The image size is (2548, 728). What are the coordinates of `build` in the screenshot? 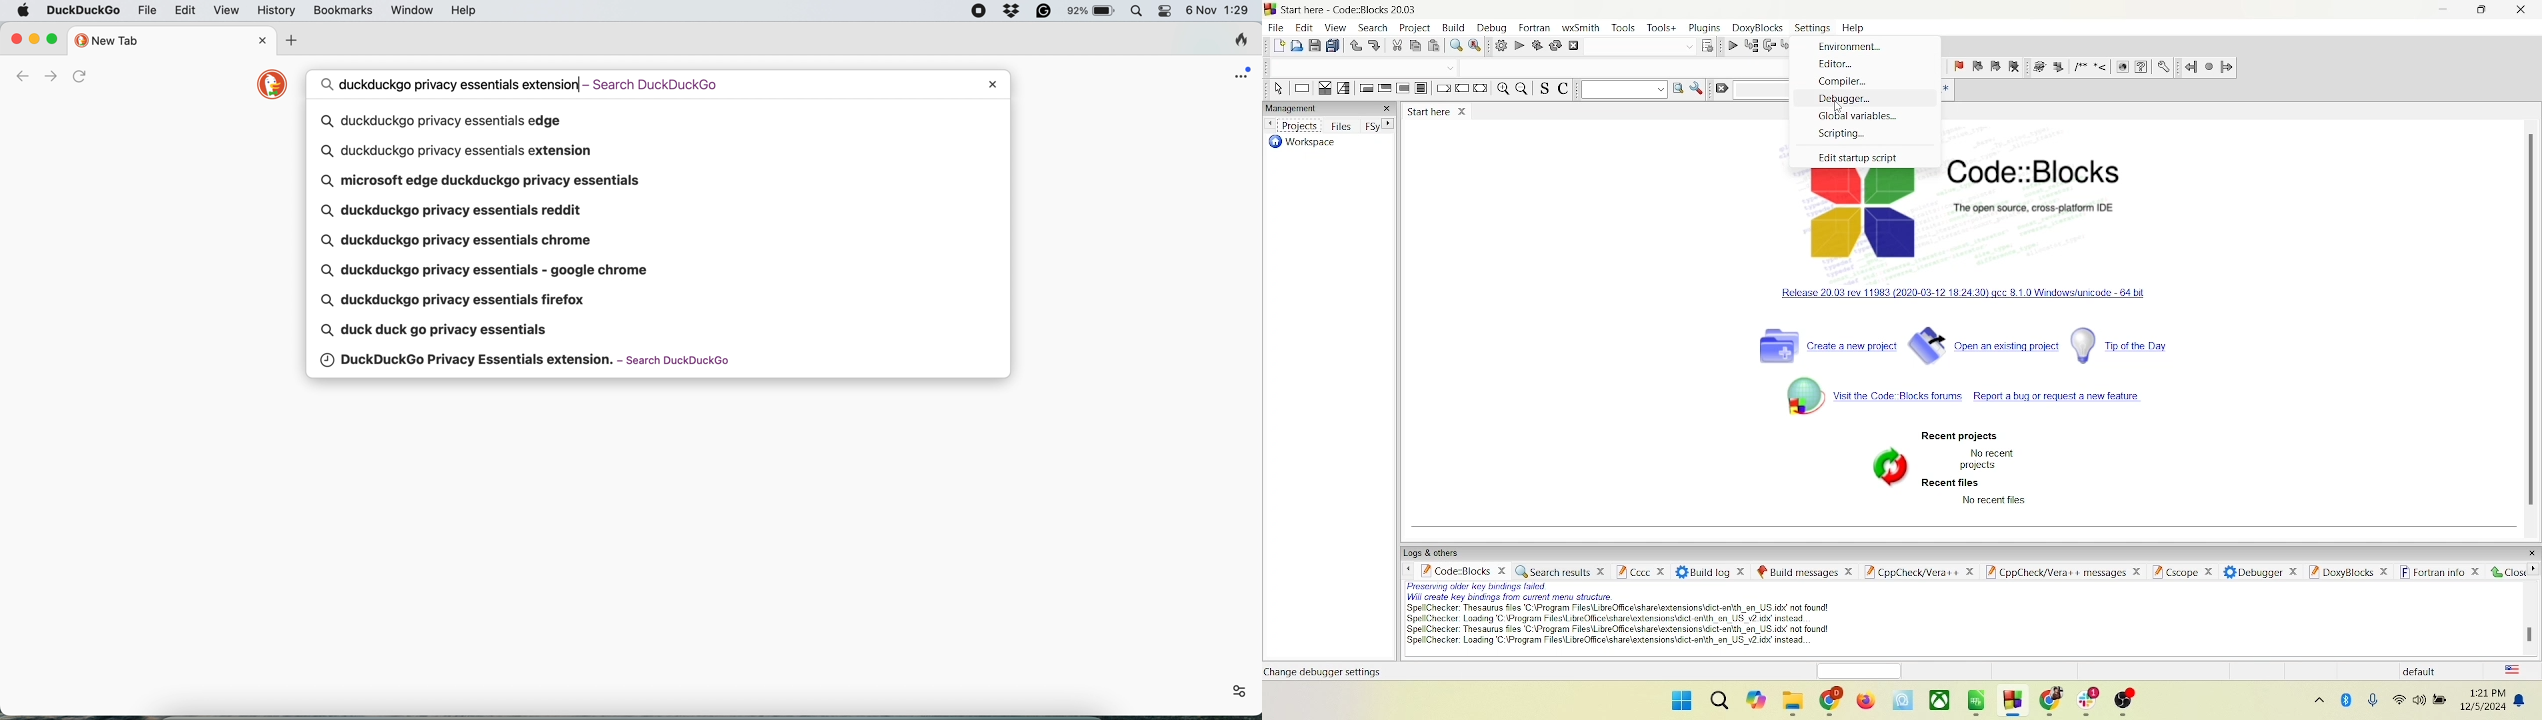 It's located at (1453, 29).